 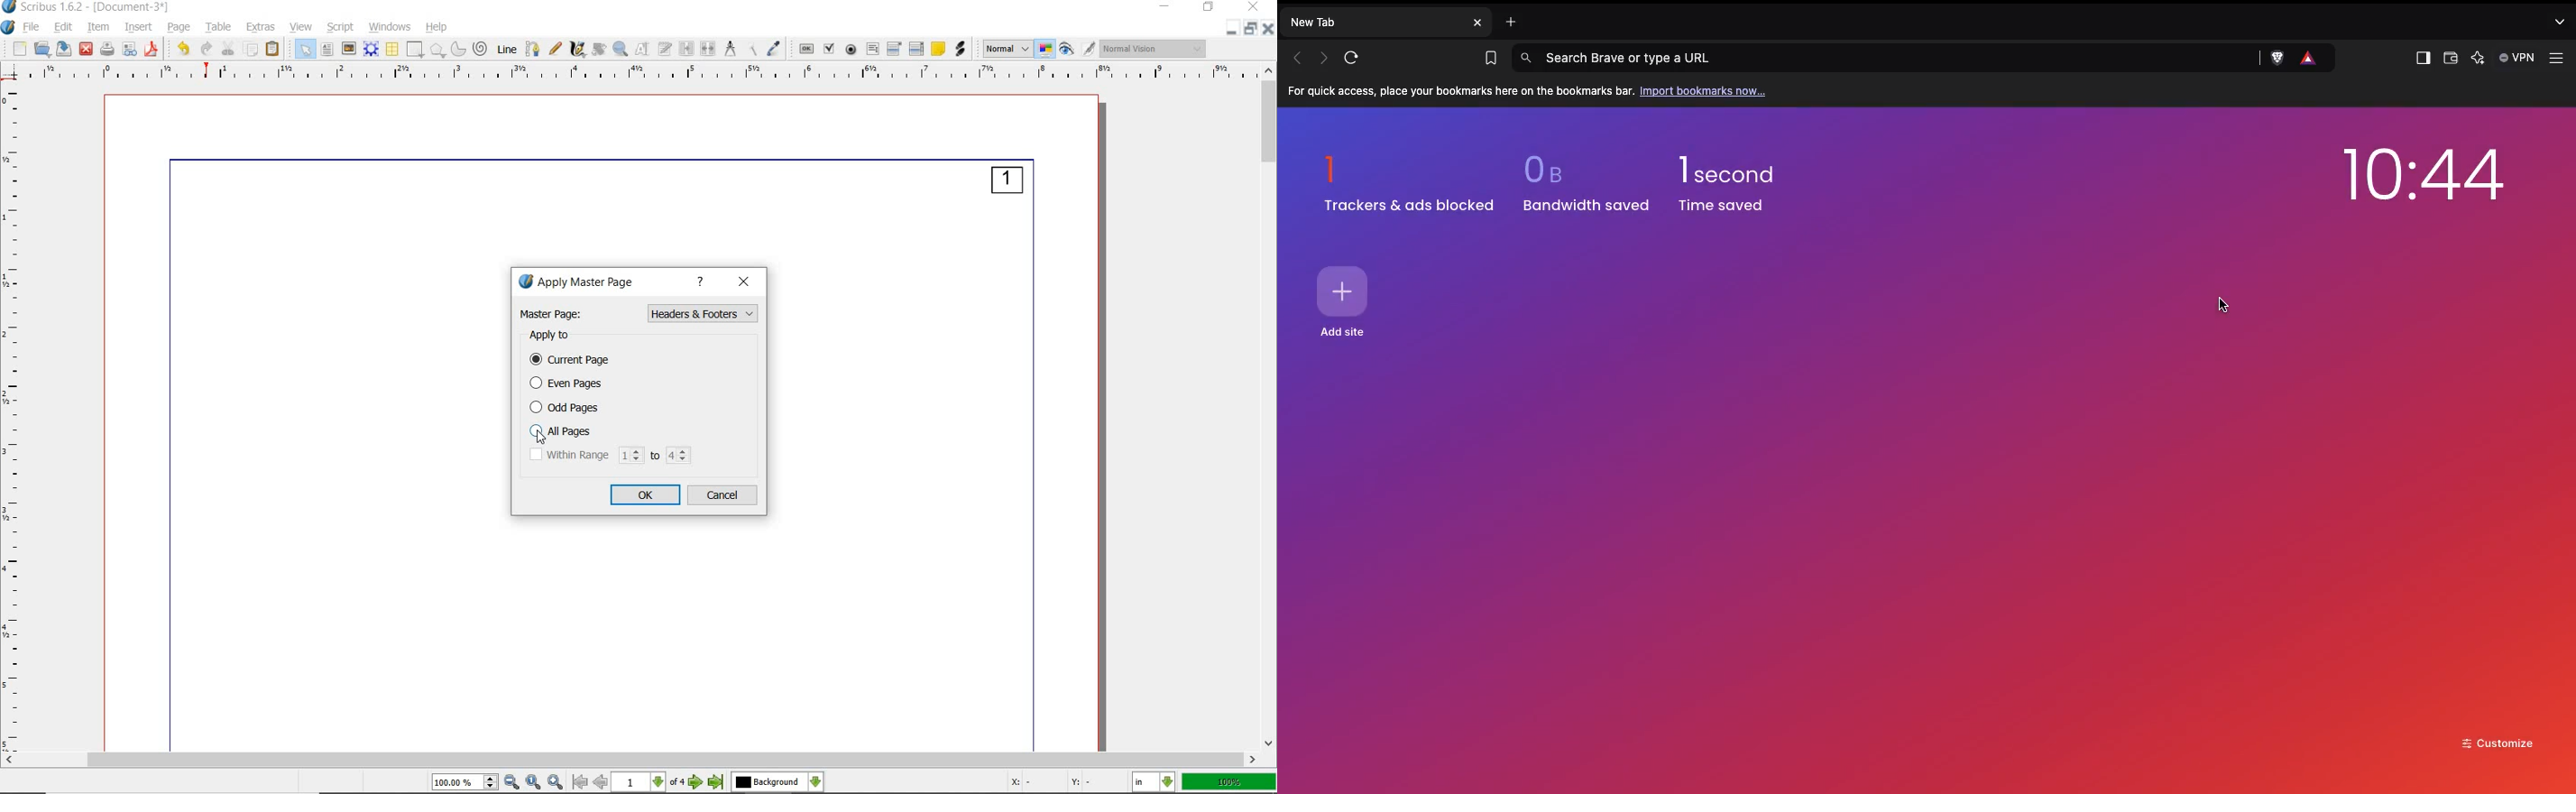 What do you see at coordinates (1230, 783) in the screenshot?
I see `100%` at bounding box center [1230, 783].